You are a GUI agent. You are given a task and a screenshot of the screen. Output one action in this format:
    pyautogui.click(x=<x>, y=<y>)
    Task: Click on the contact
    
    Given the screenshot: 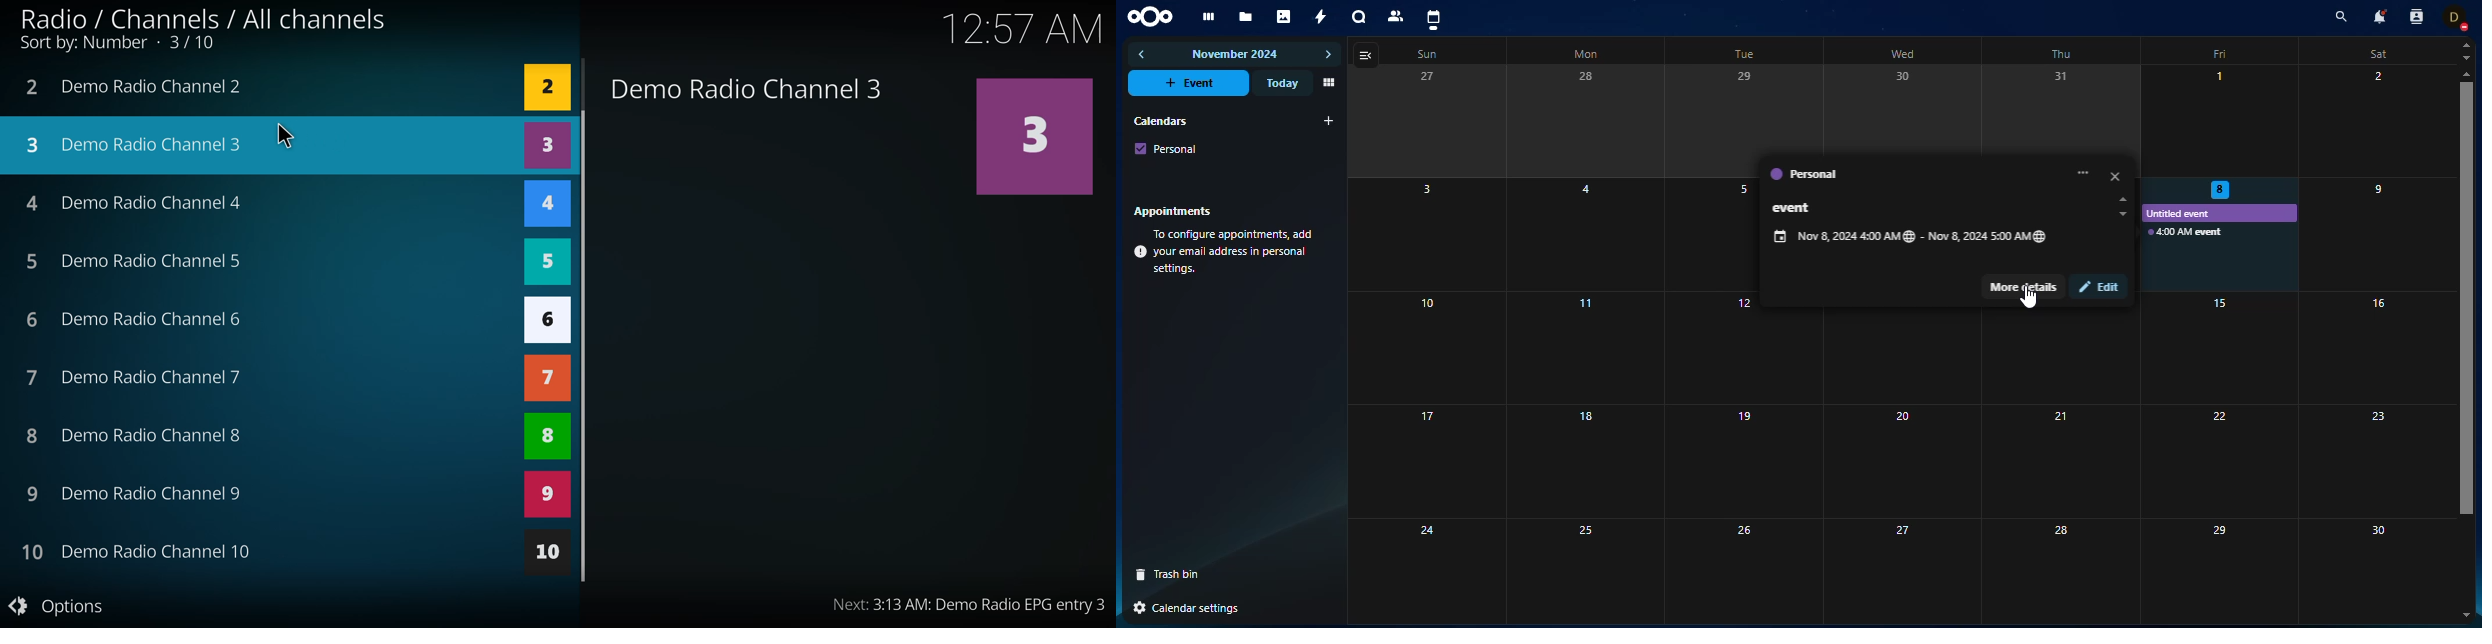 What is the action you would take?
    pyautogui.click(x=1397, y=16)
    